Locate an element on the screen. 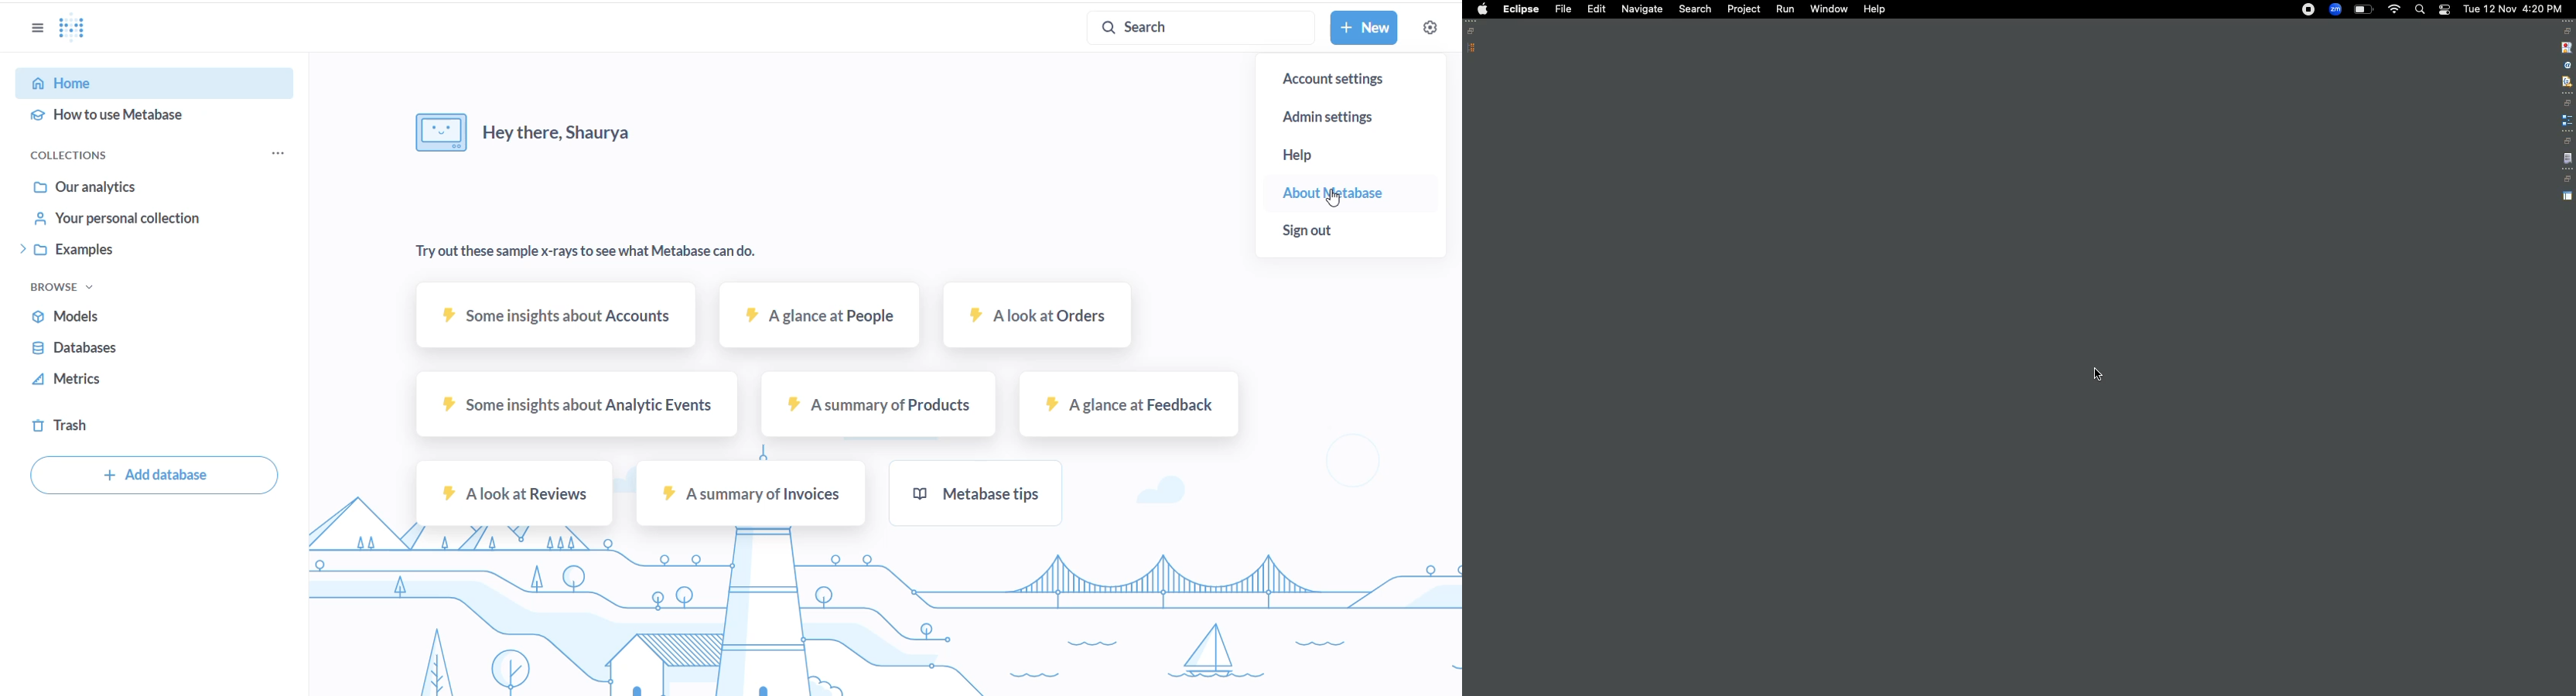 The height and width of the screenshot is (700, 2576). filter is located at coordinates (2566, 81).